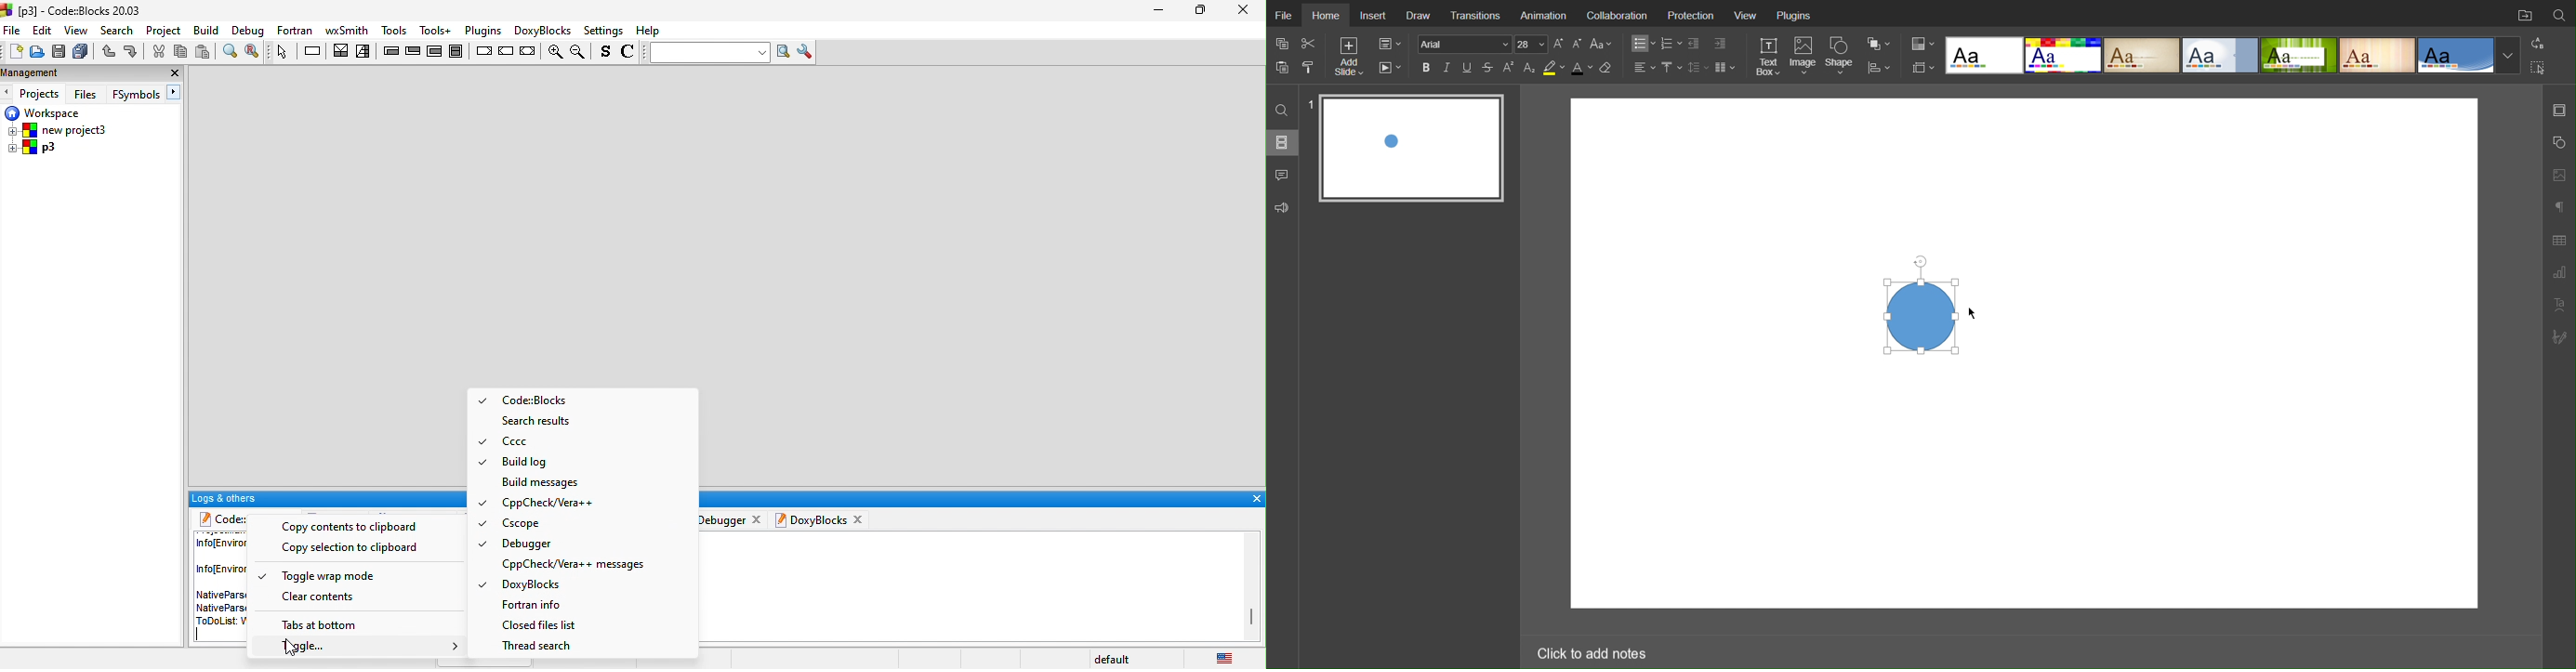 The image size is (2576, 672). What do you see at coordinates (1509, 68) in the screenshot?
I see `Superscript` at bounding box center [1509, 68].